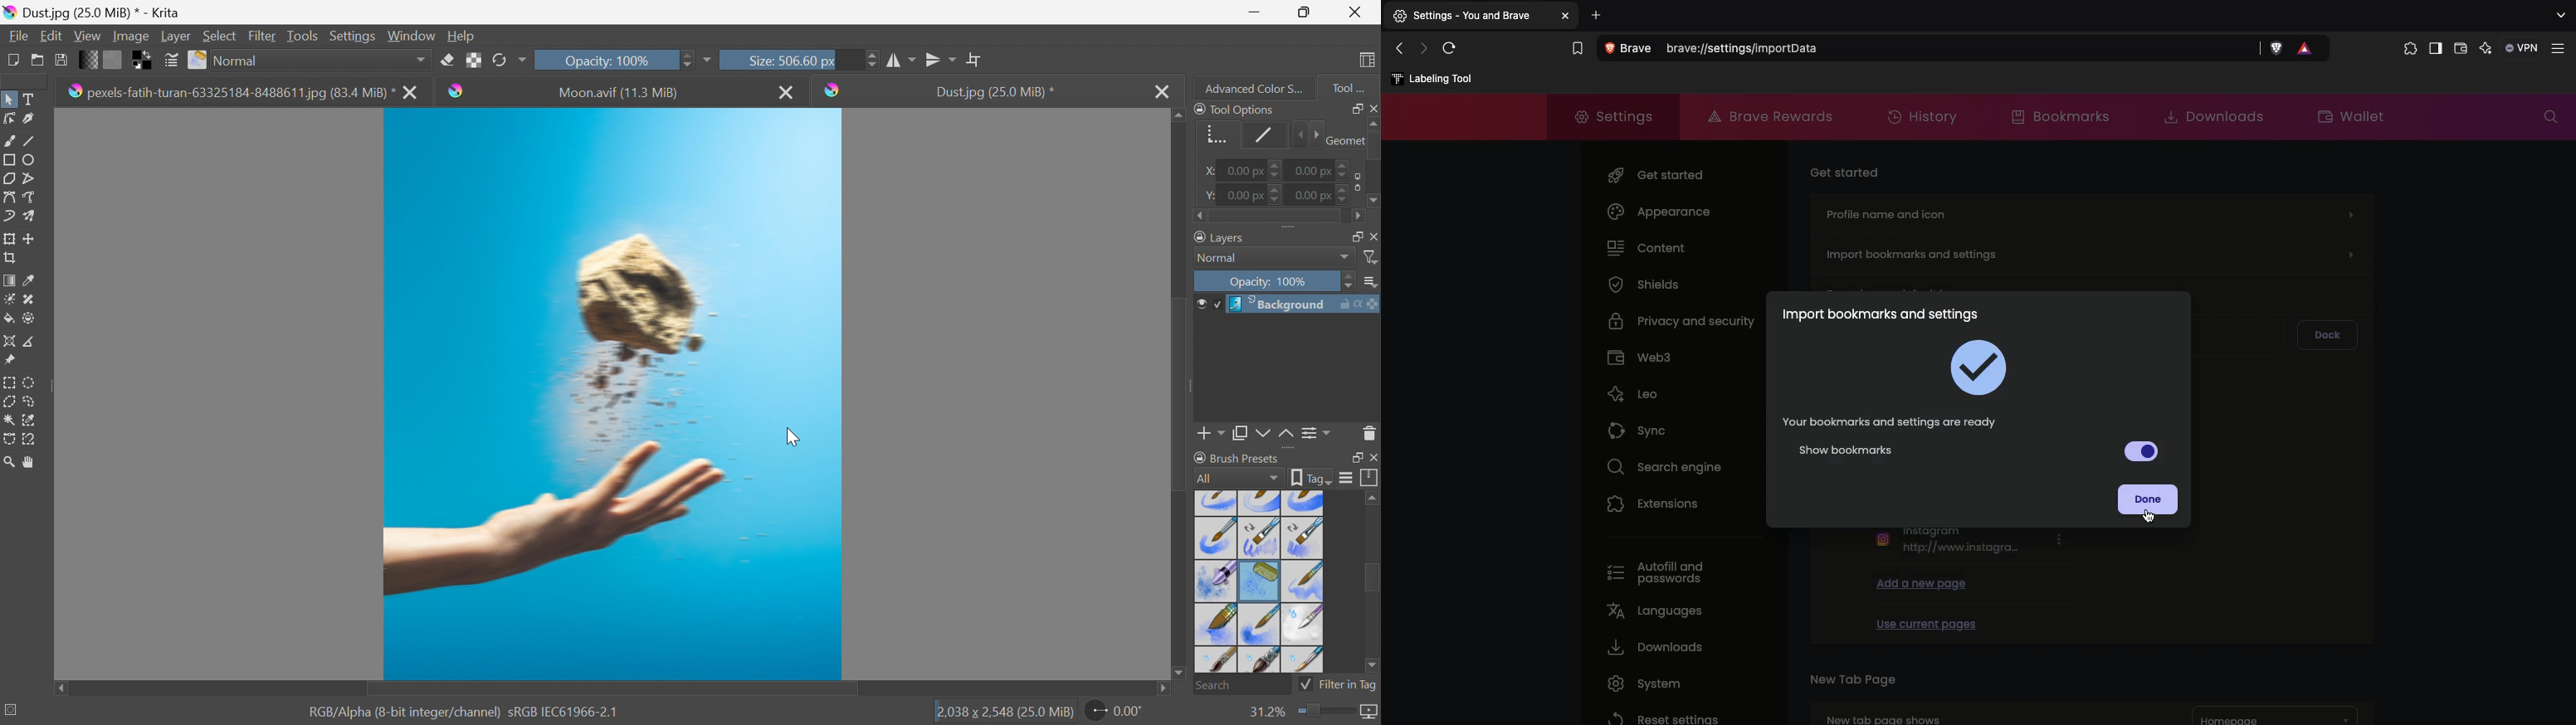 This screenshot has height=728, width=2576. I want to click on Moon.avif (11.3 MB), so click(620, 93).